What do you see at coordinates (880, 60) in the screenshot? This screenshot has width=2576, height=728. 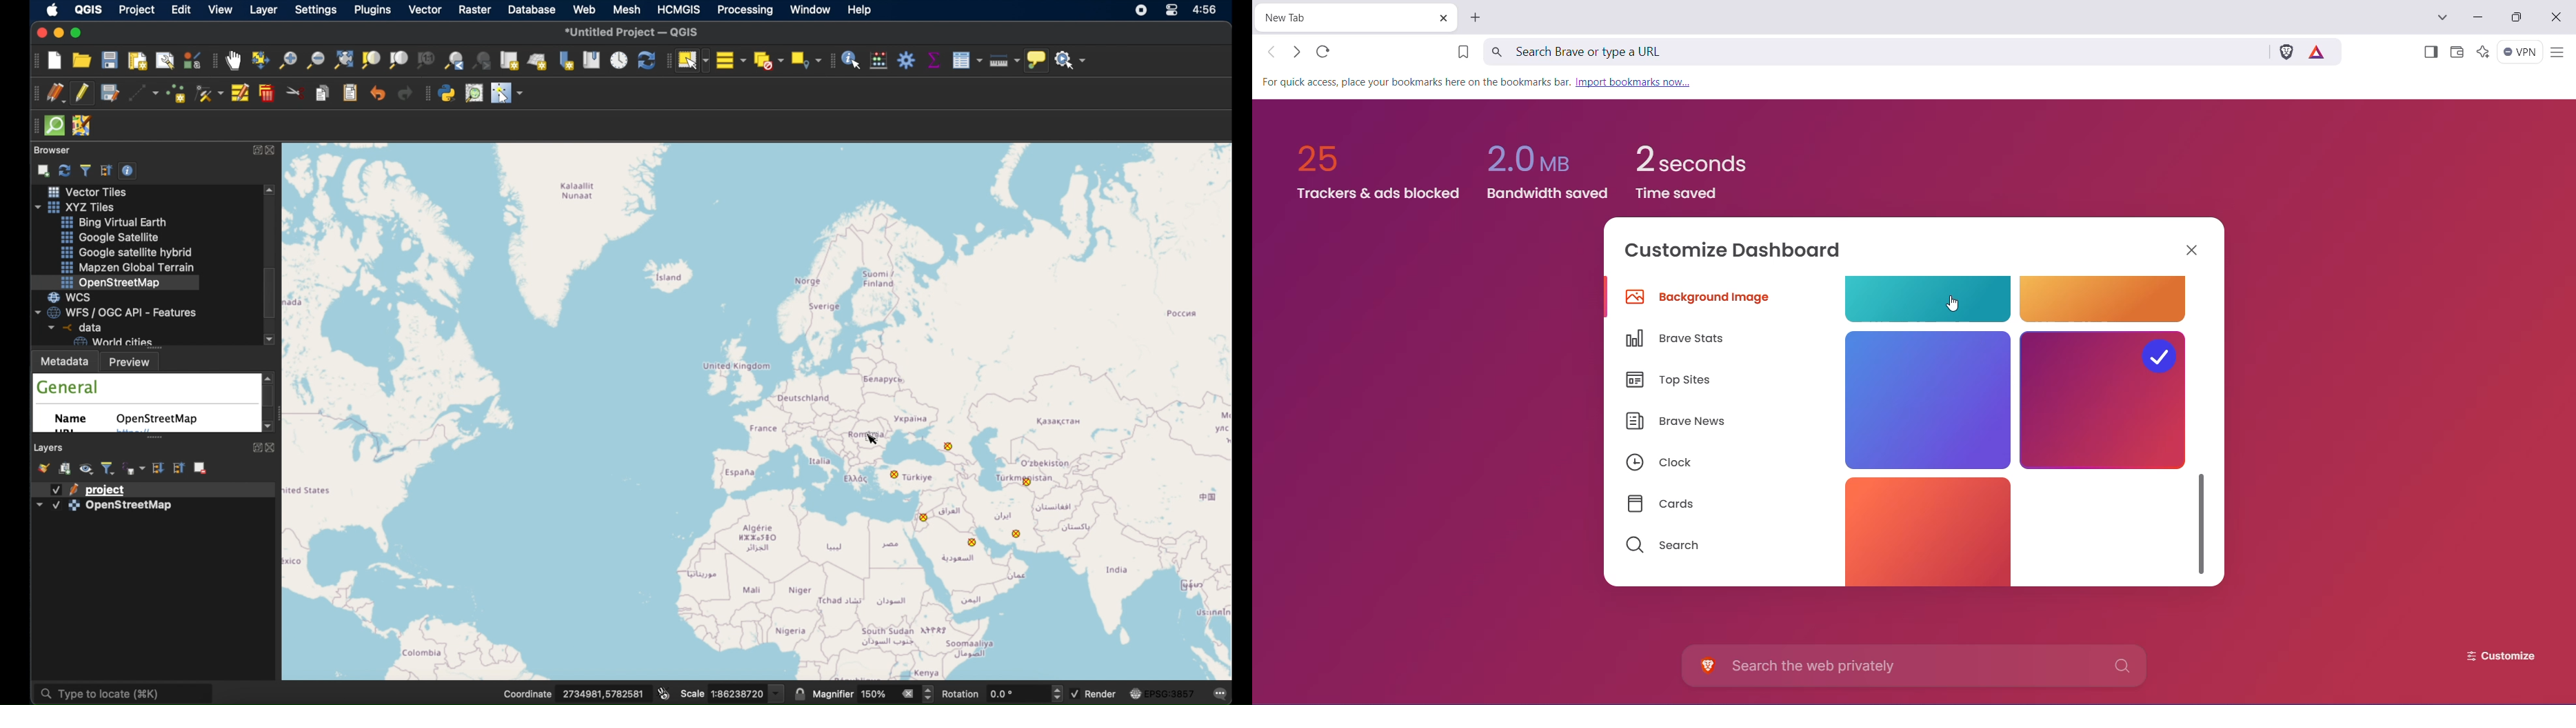 I see `open field calculator` at bounding box center [880, 60].